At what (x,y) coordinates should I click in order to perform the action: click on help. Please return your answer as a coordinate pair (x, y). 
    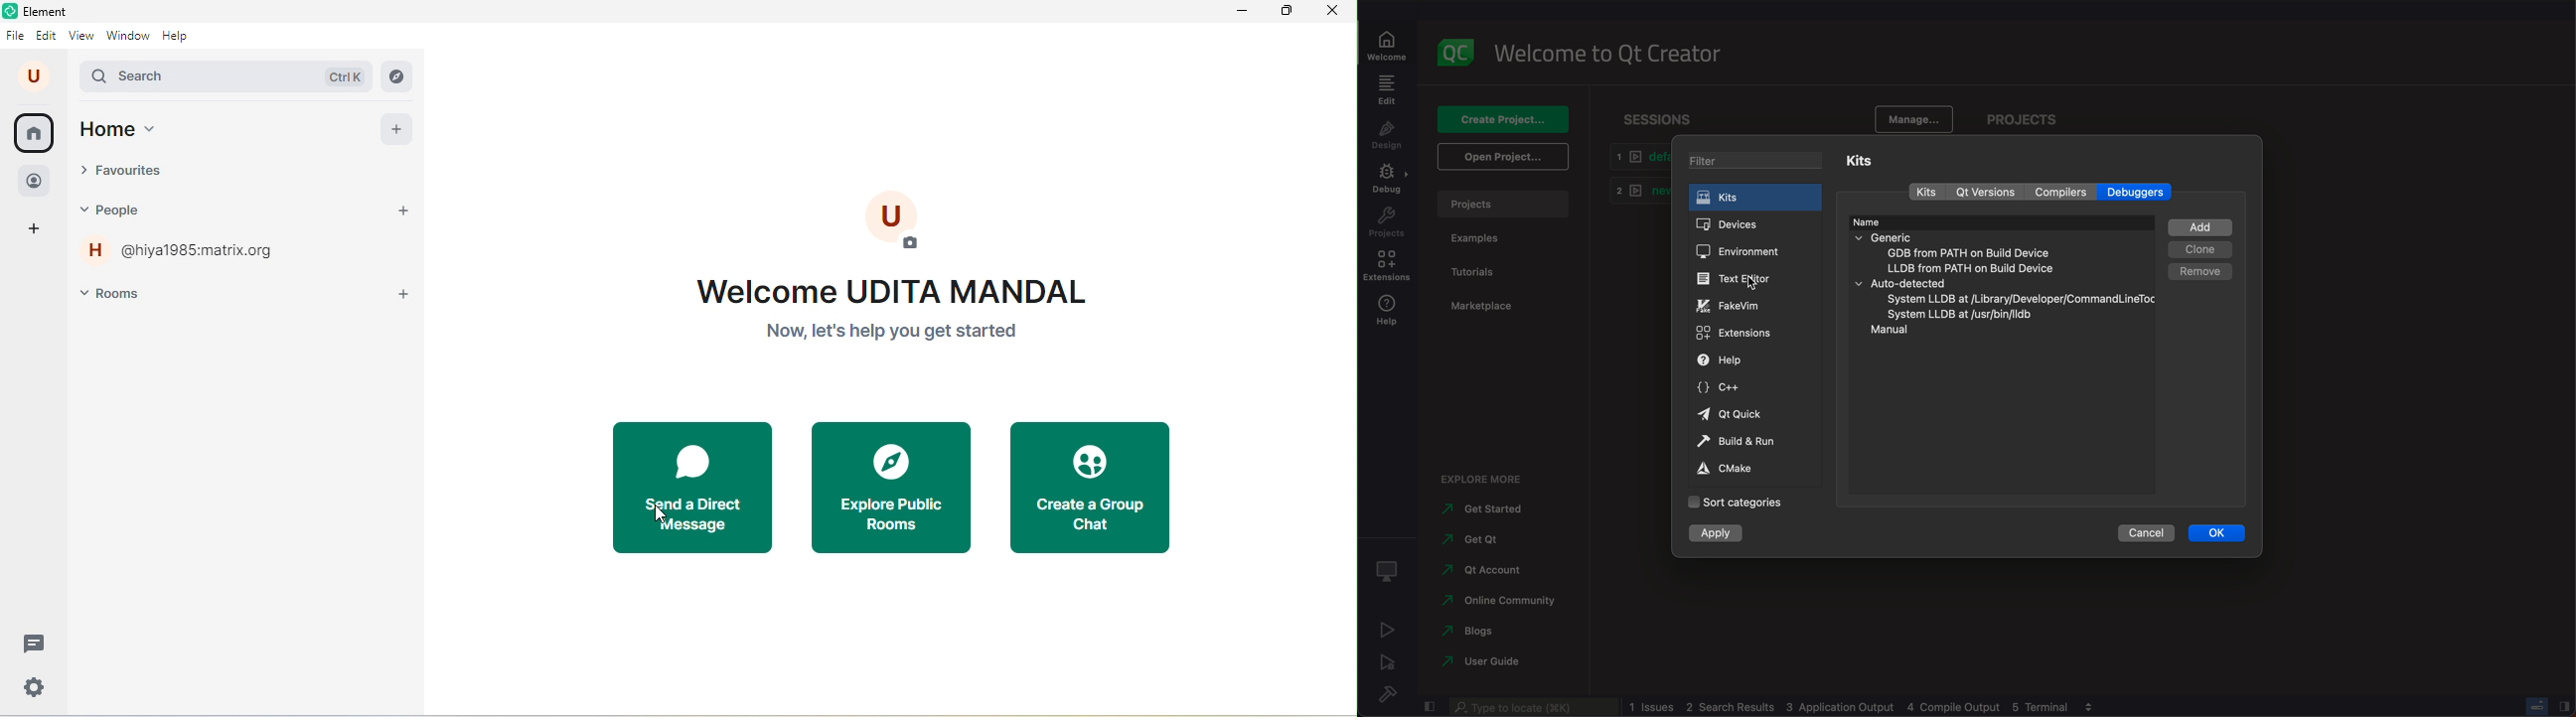
    Looking at the image, I should click on (1753, 362).